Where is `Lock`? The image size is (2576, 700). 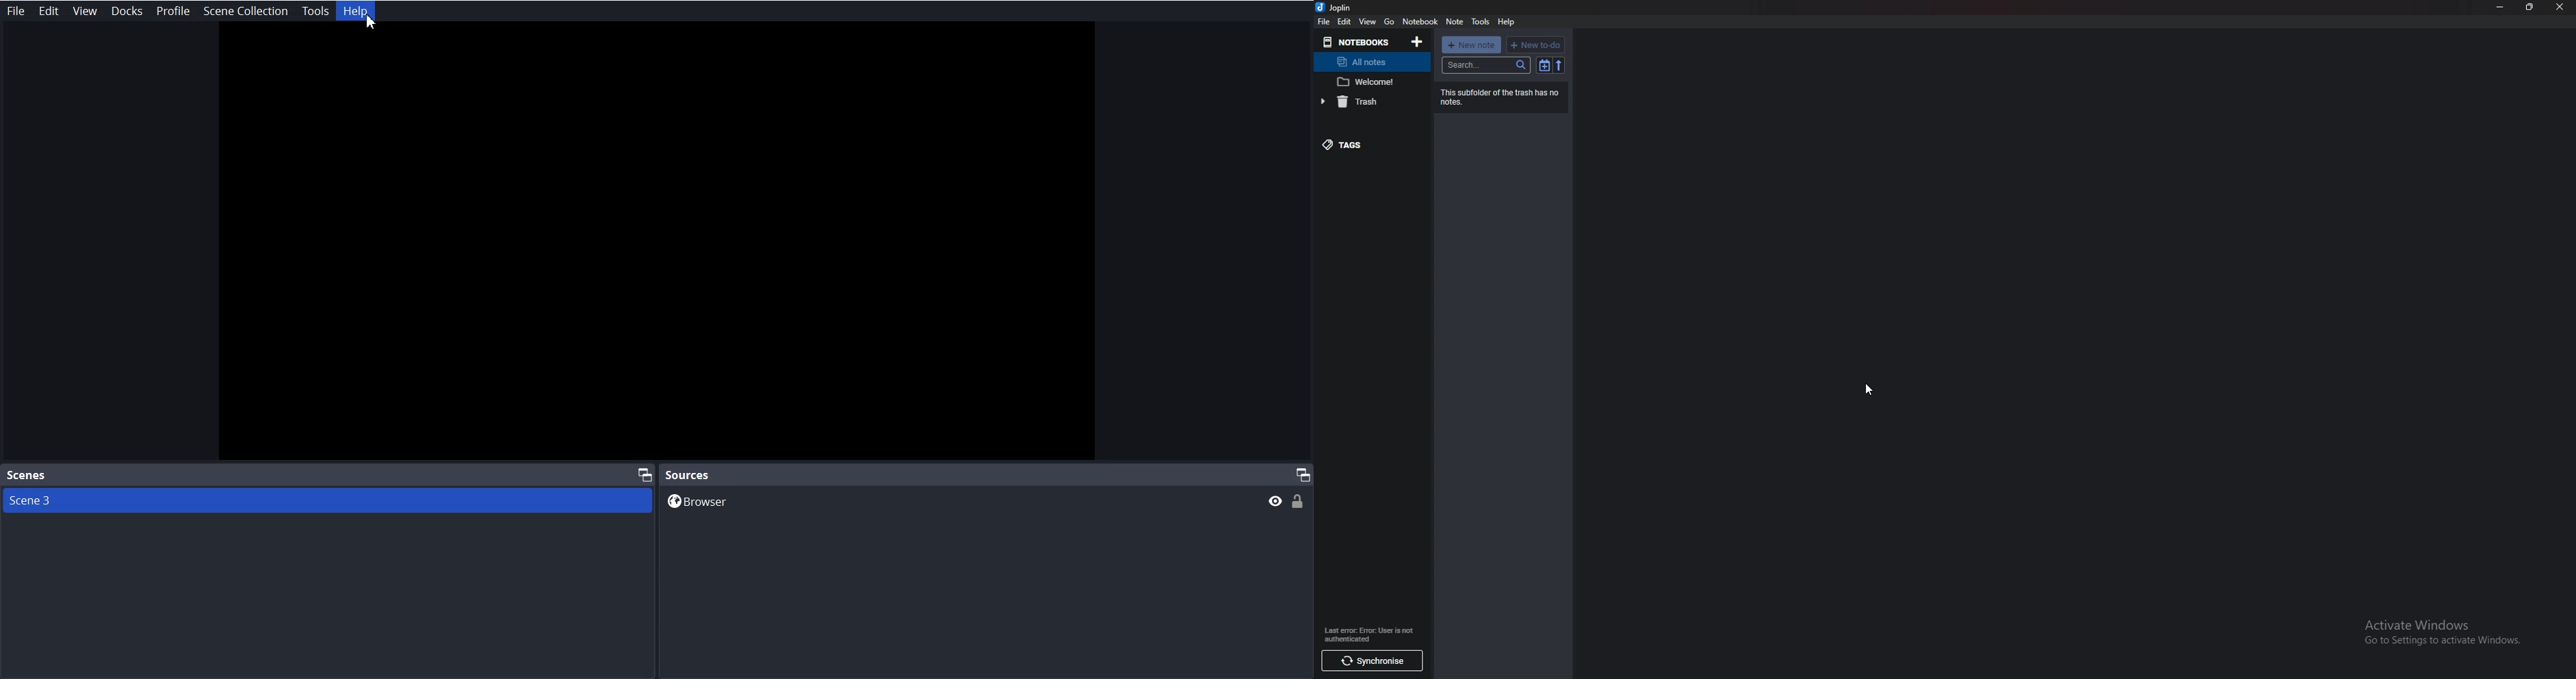 Lock is located at coordinates (1299, 502).